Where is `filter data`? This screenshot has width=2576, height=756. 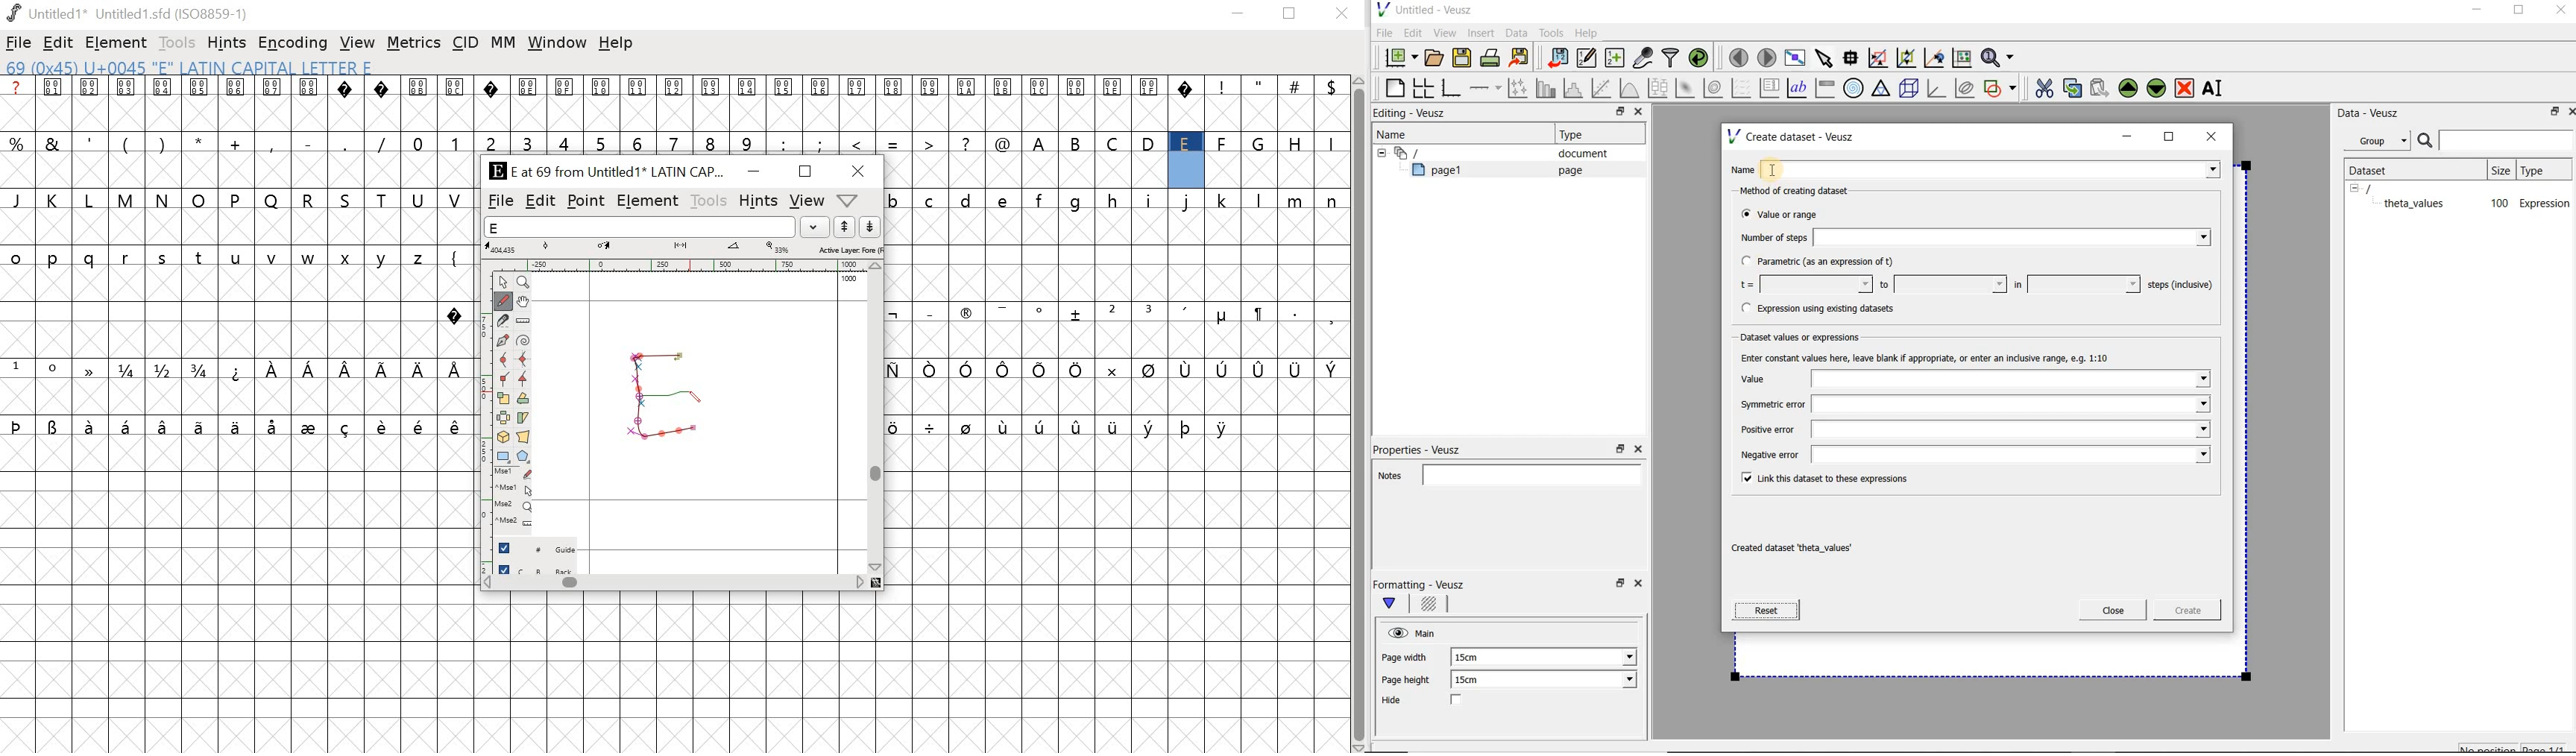 filter data is located at coordinates (1671, 59).